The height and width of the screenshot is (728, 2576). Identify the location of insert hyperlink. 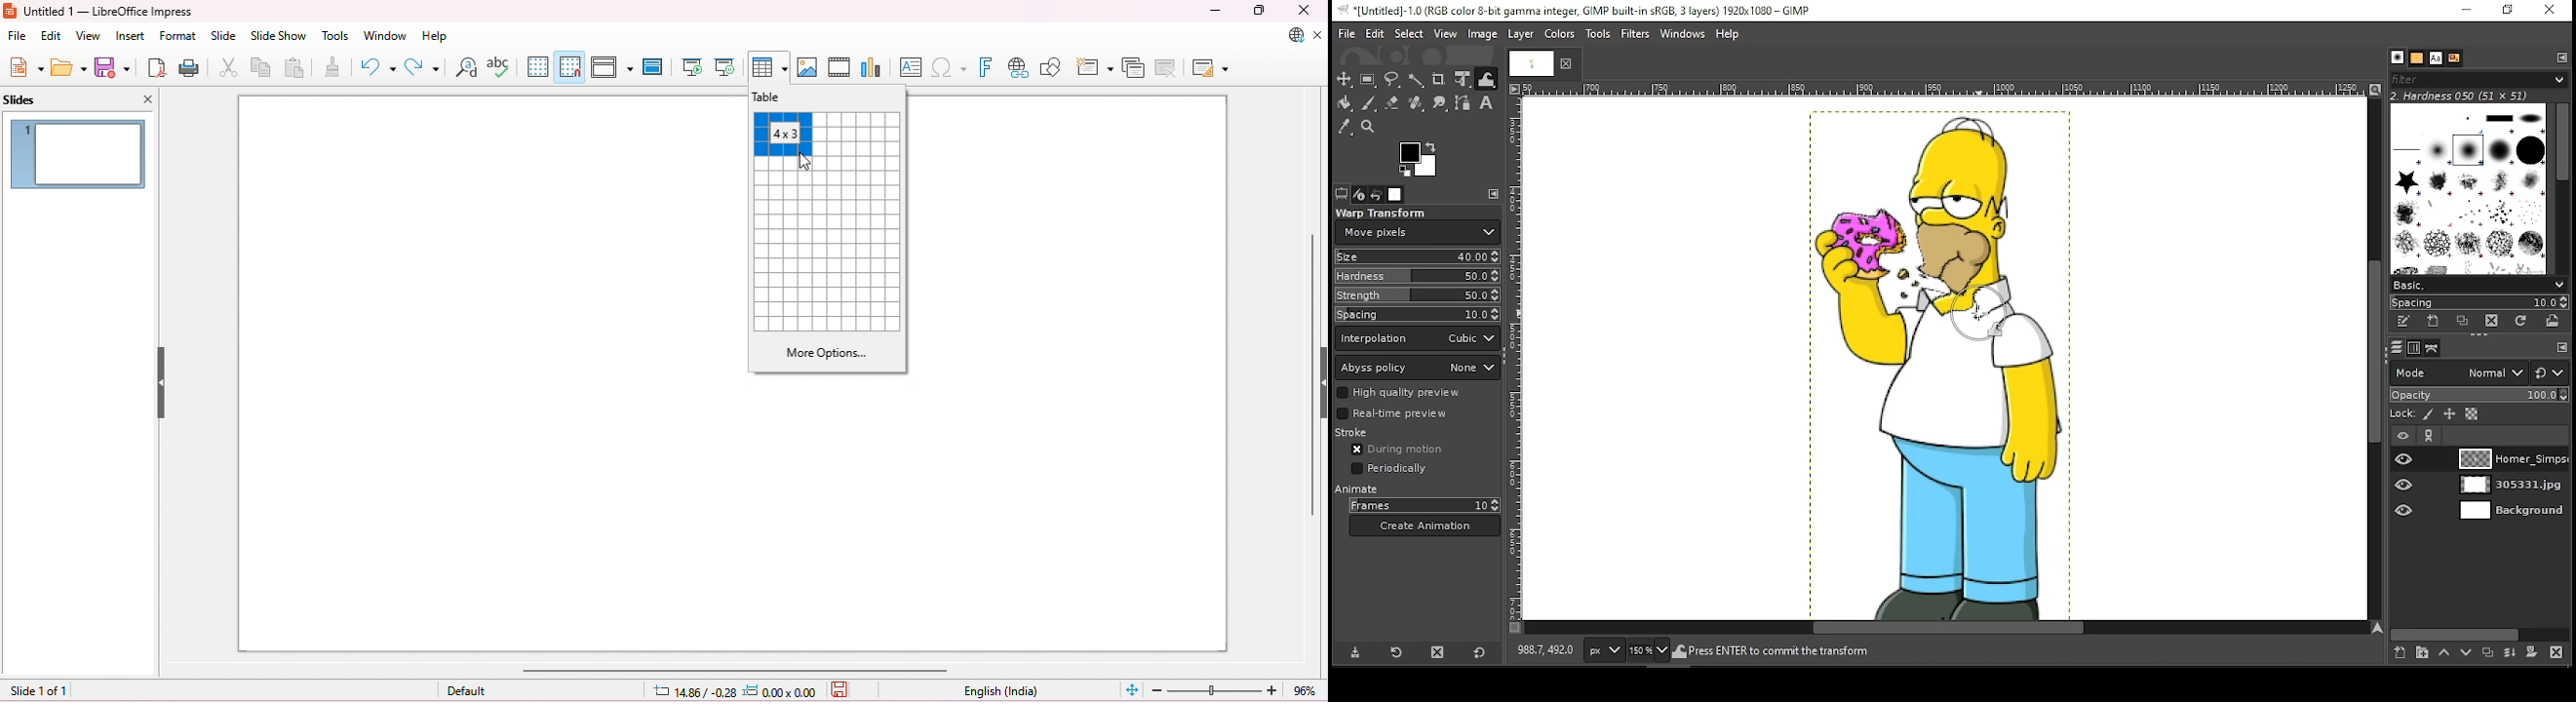
(1019, 68).